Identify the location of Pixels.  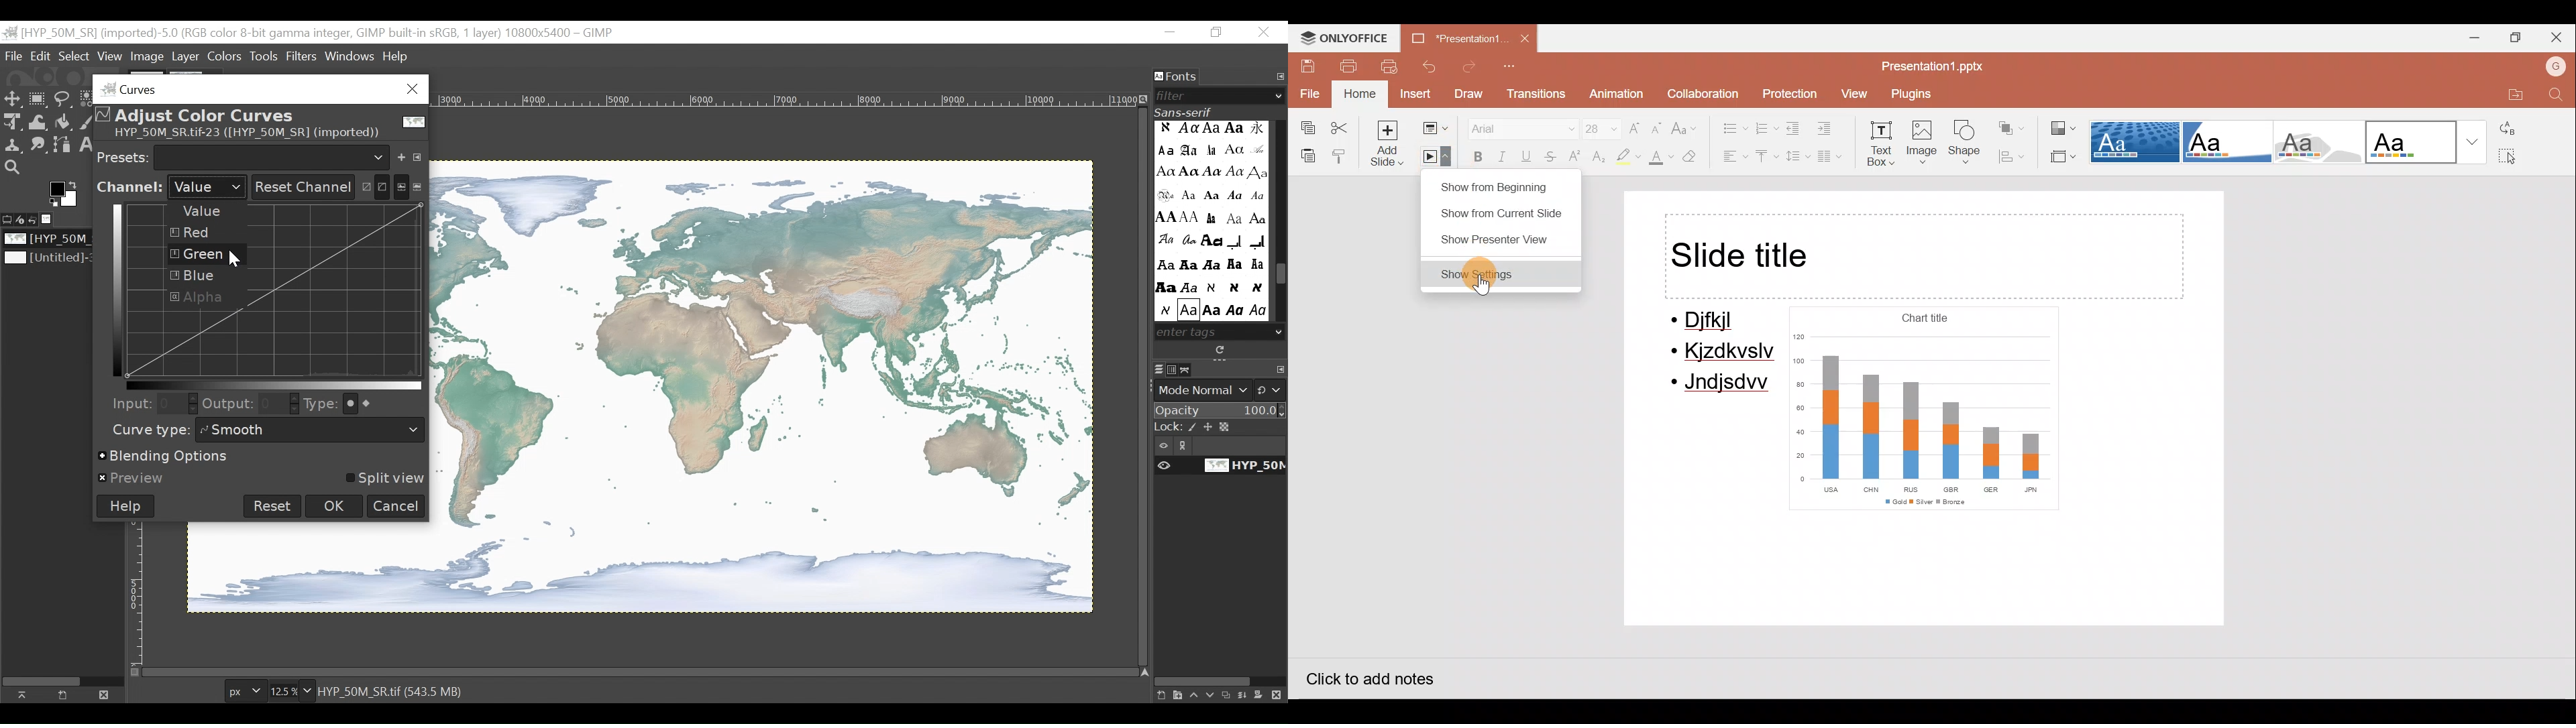
(244, 692).